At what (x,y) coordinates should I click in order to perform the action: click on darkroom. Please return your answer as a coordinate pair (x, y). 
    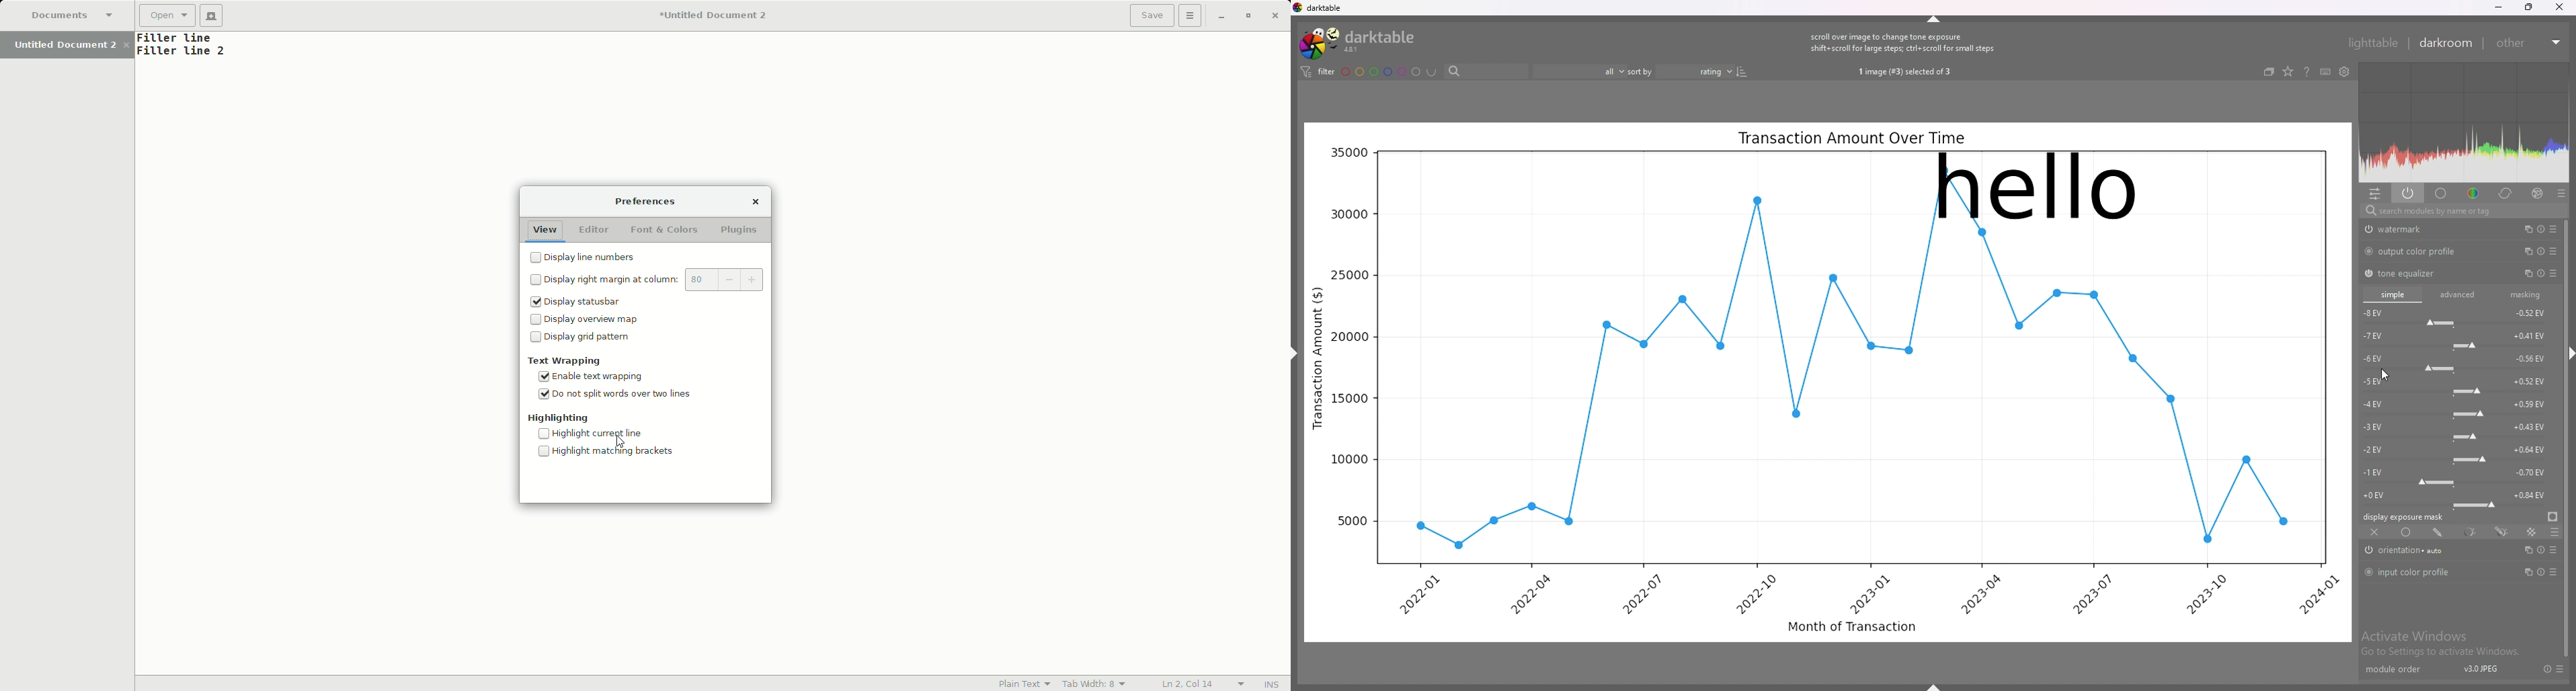
    Looking at the image, I should click on (2447, 44).